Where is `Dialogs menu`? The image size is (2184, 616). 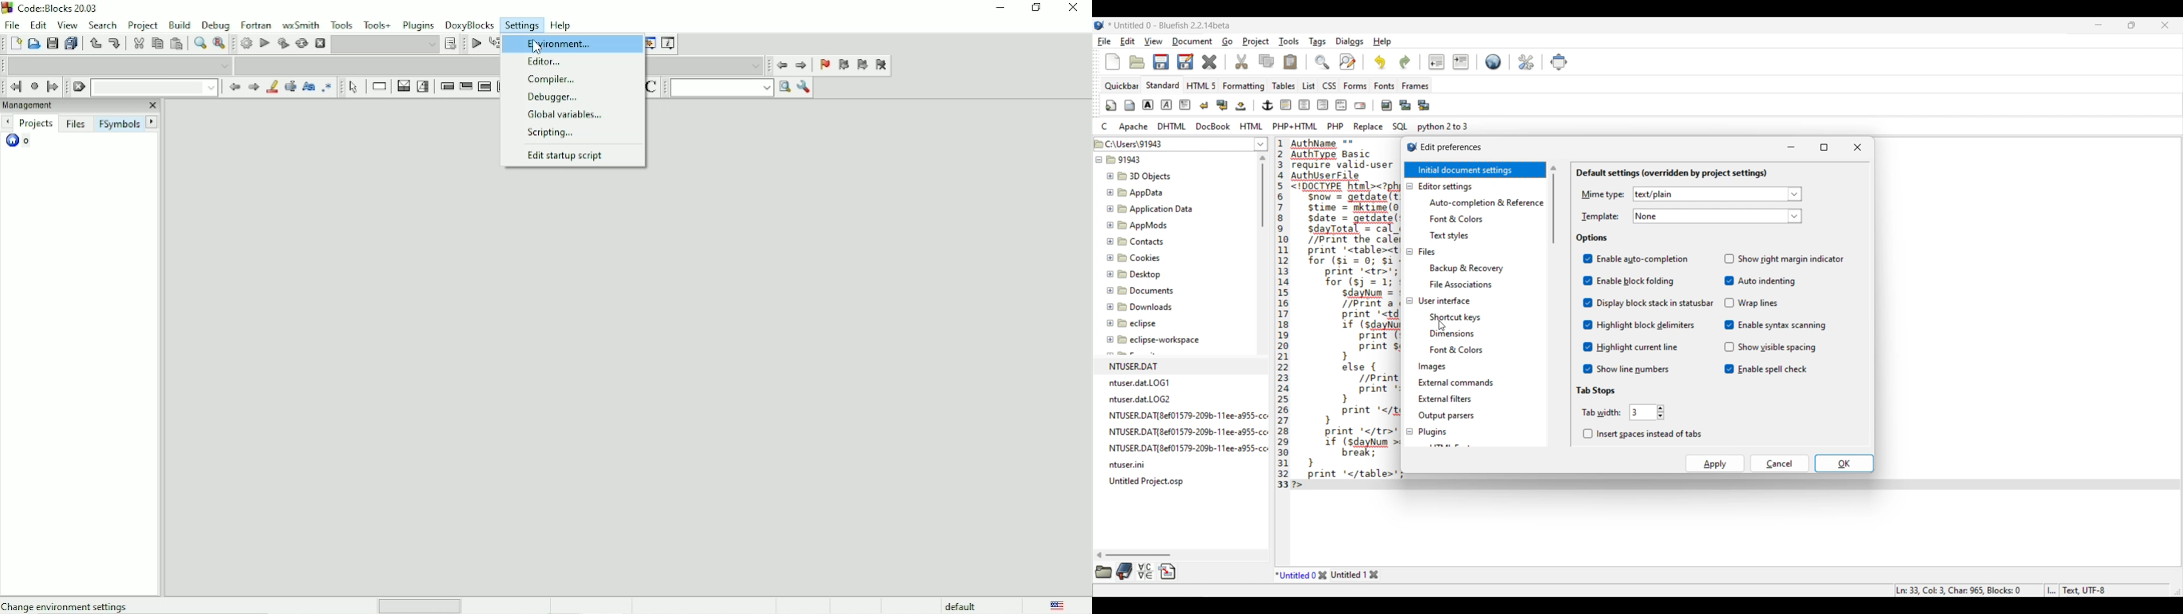 Dialogs menu is located at coordinates (1350, 42).